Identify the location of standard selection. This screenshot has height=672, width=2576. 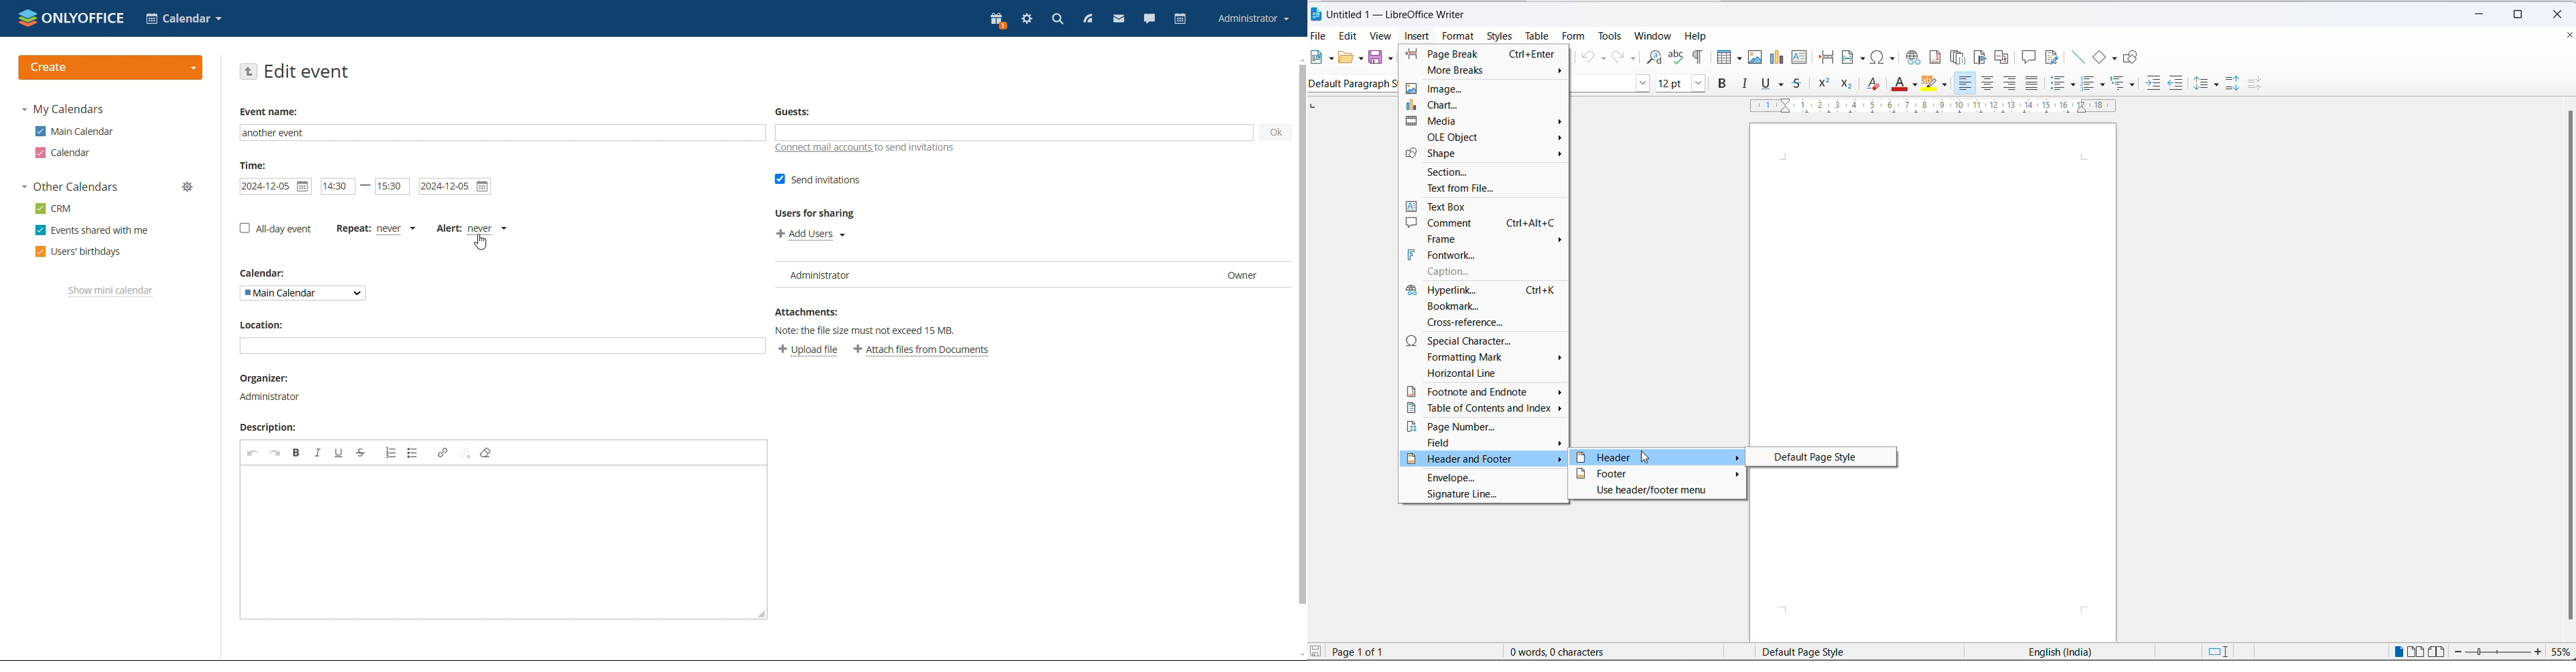
(2220, 652).